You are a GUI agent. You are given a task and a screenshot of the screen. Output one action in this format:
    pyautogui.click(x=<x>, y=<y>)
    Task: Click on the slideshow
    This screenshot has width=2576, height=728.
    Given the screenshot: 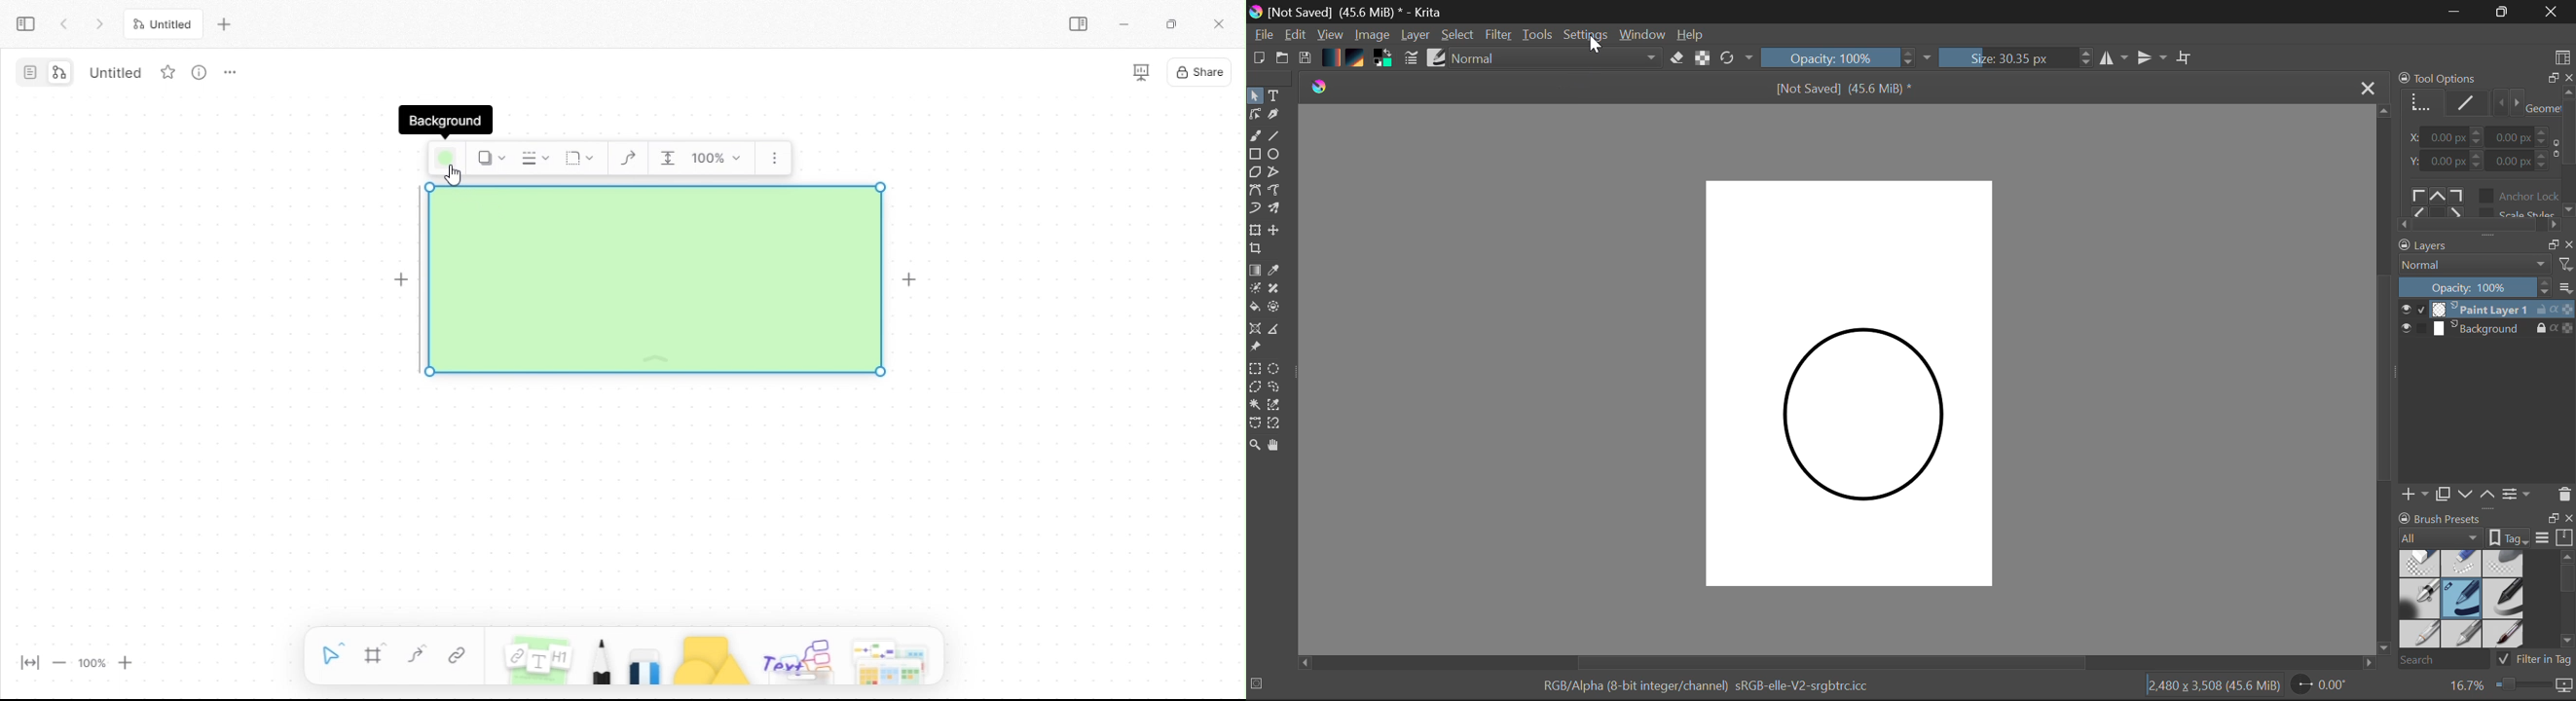 What is the action you would take?
    pyautogui.click(x=1138, y=71)
    